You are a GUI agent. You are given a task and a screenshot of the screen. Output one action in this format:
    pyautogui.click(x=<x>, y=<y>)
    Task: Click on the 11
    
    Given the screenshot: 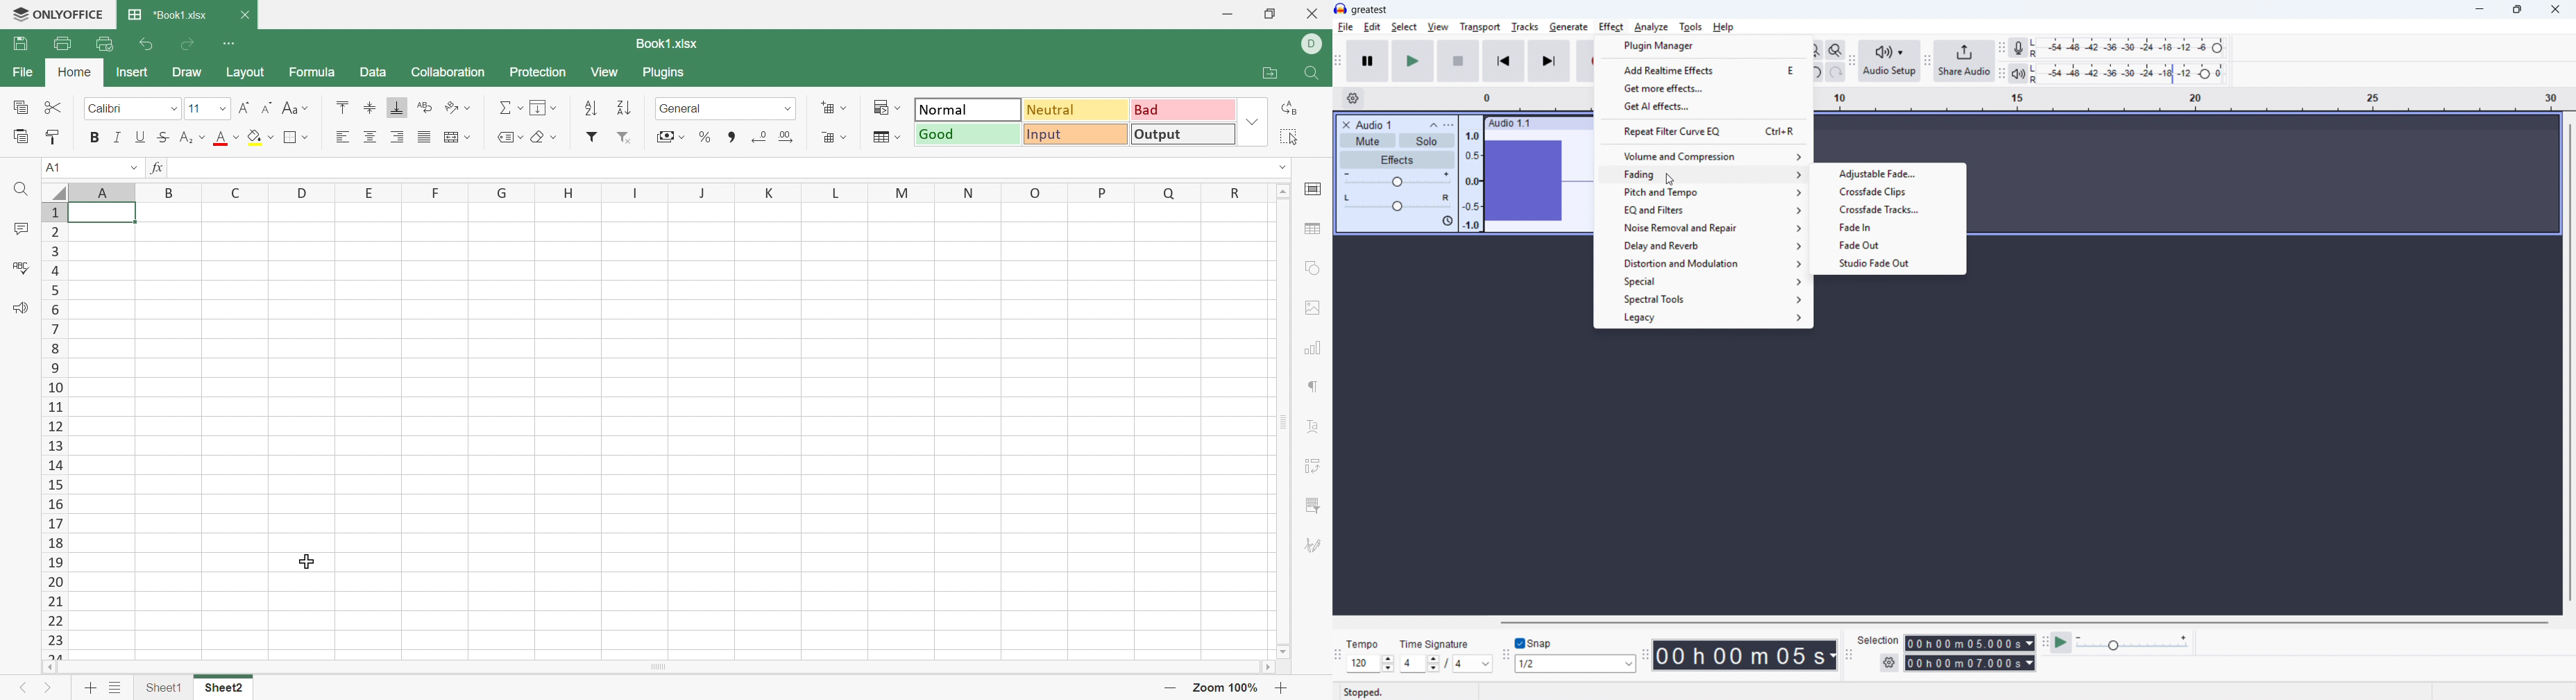 What is the action you would take?
    pyautogui.click(x=195, y=109)
    